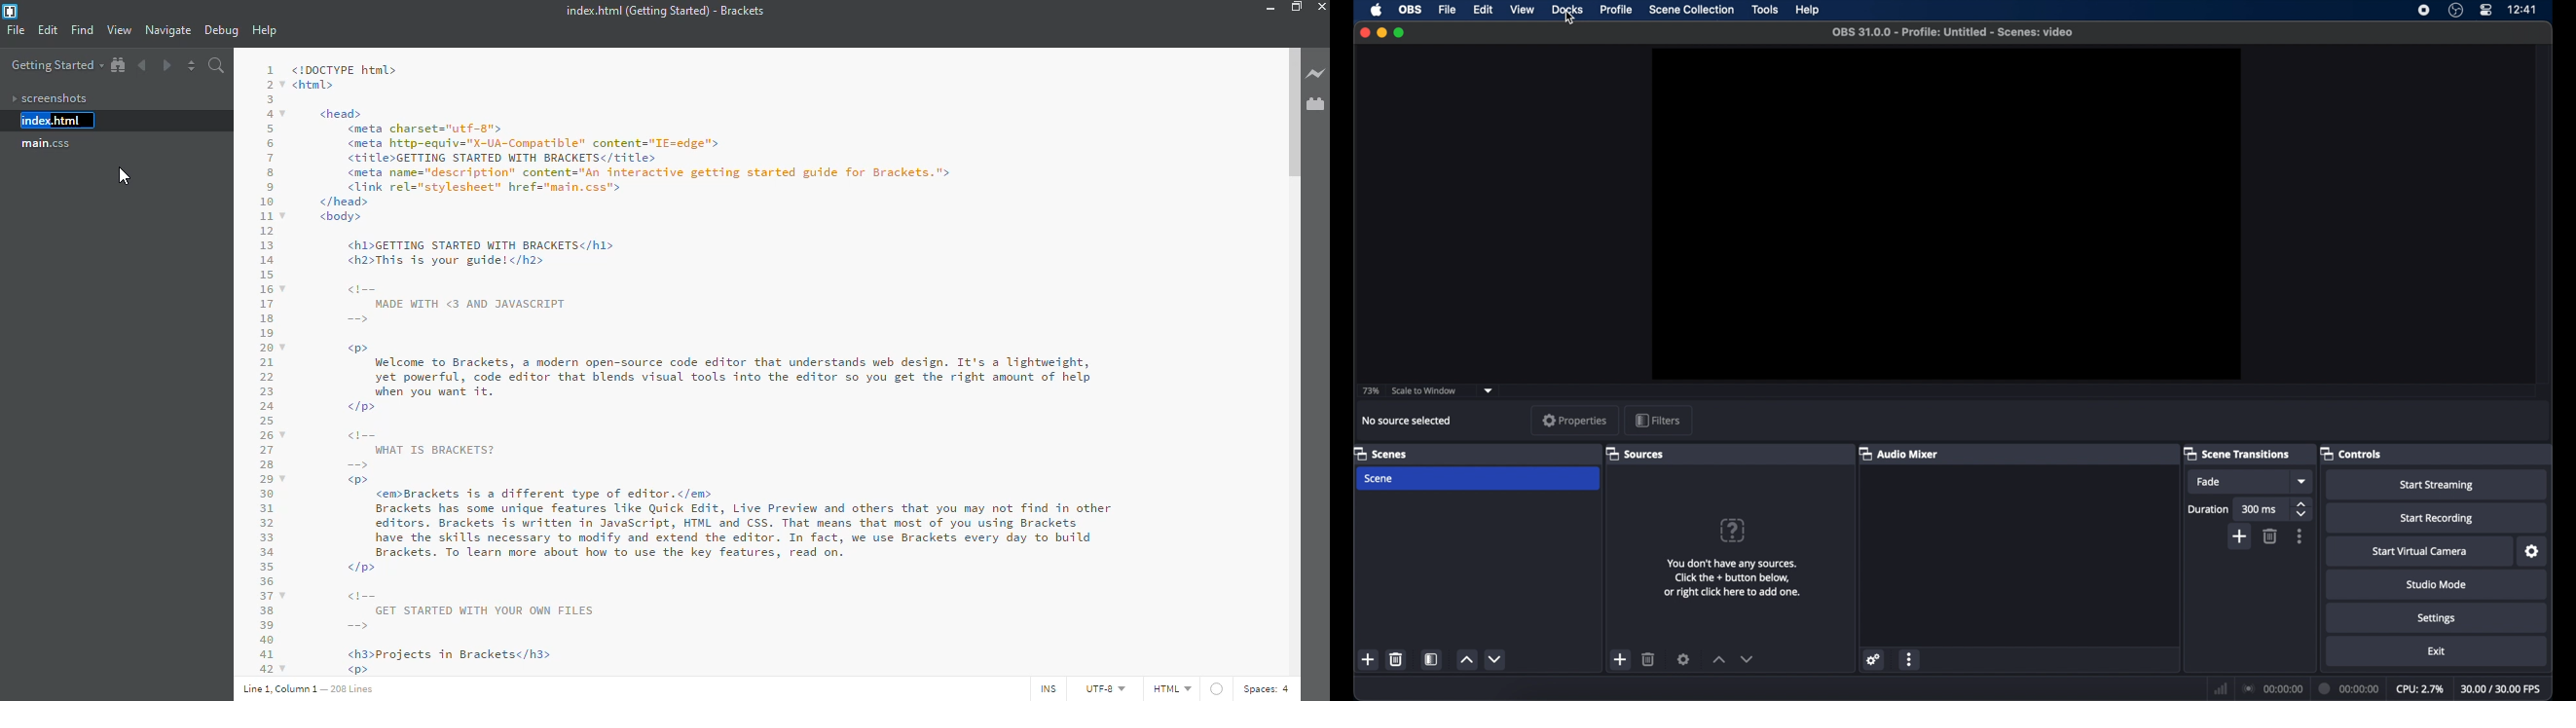 The width and height of the screenshot is (2576, 728). Describe the element at coordinates (1522, 9) in the screenshot. I see `view` at that location.